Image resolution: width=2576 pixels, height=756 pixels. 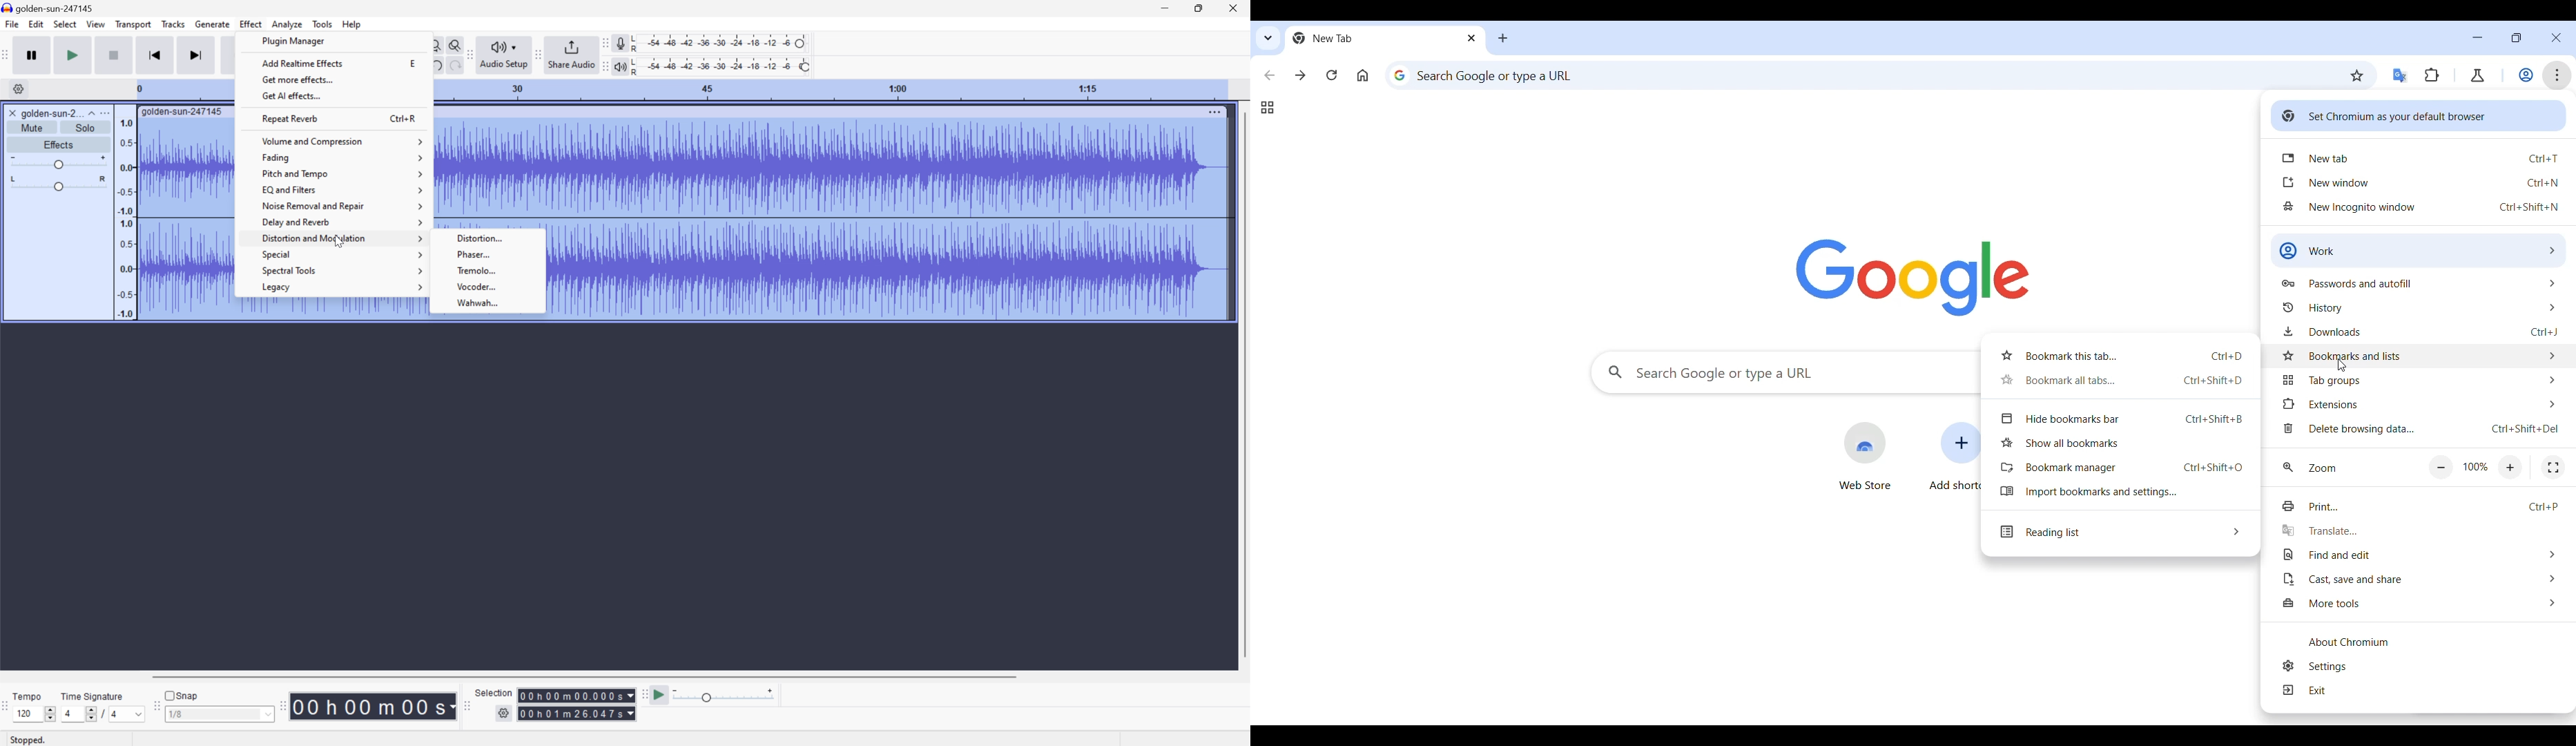 What do you see at coordinates (1269, 39) in the screenshot?
I see `Search tabs` at bounding box center [1269, 39].